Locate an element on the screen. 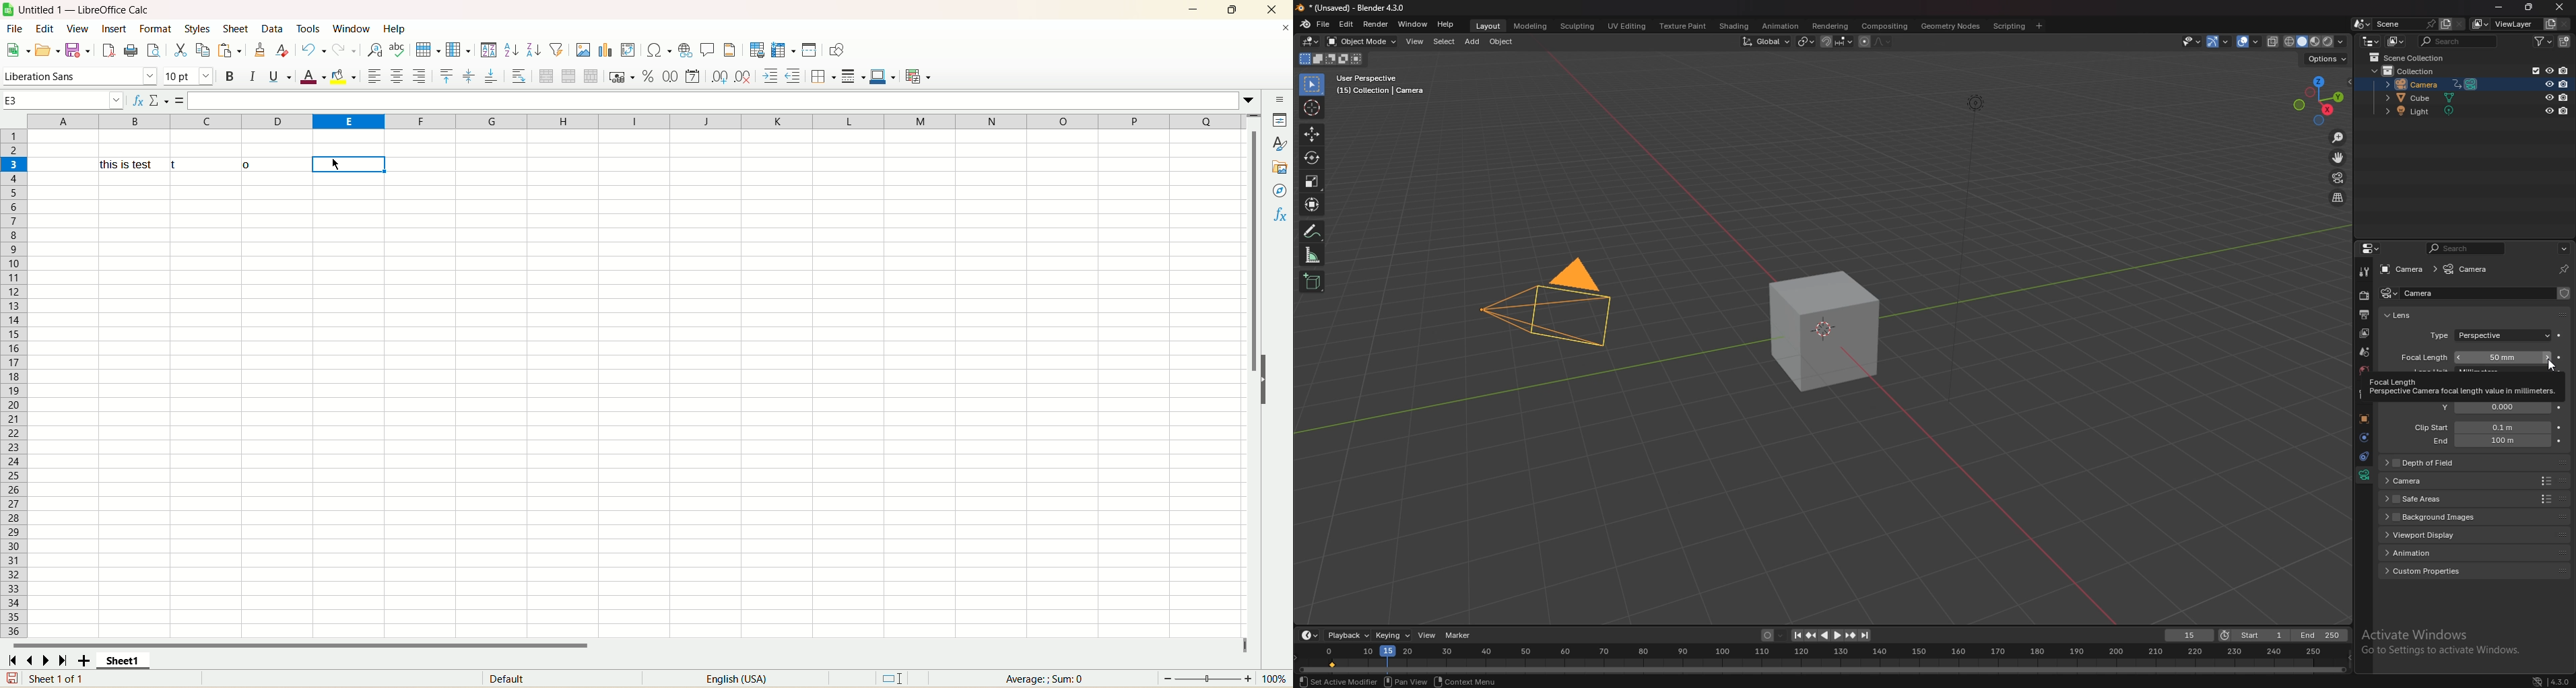 This screenshot has width=2576, height=700. draw function is located at coordinates (837, 50).